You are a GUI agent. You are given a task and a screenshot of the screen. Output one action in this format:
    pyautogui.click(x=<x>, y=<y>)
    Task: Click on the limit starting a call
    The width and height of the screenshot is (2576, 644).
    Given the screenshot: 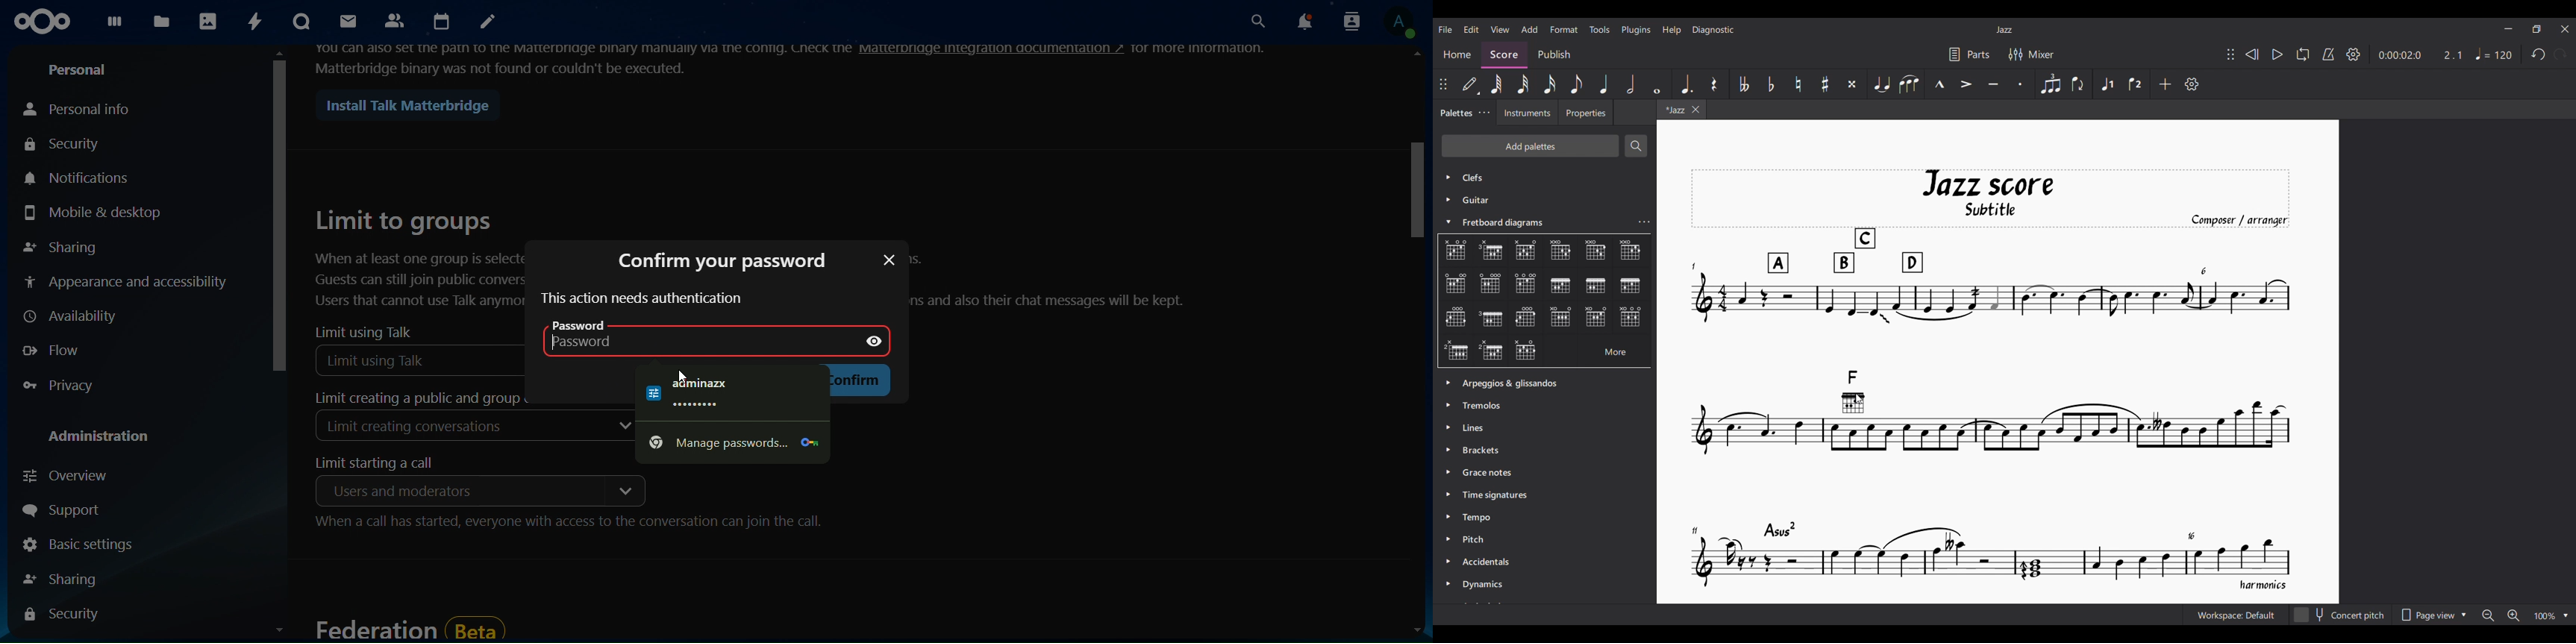 What is the action you would take?
    pyautogui.click(x=384, y=463)
    